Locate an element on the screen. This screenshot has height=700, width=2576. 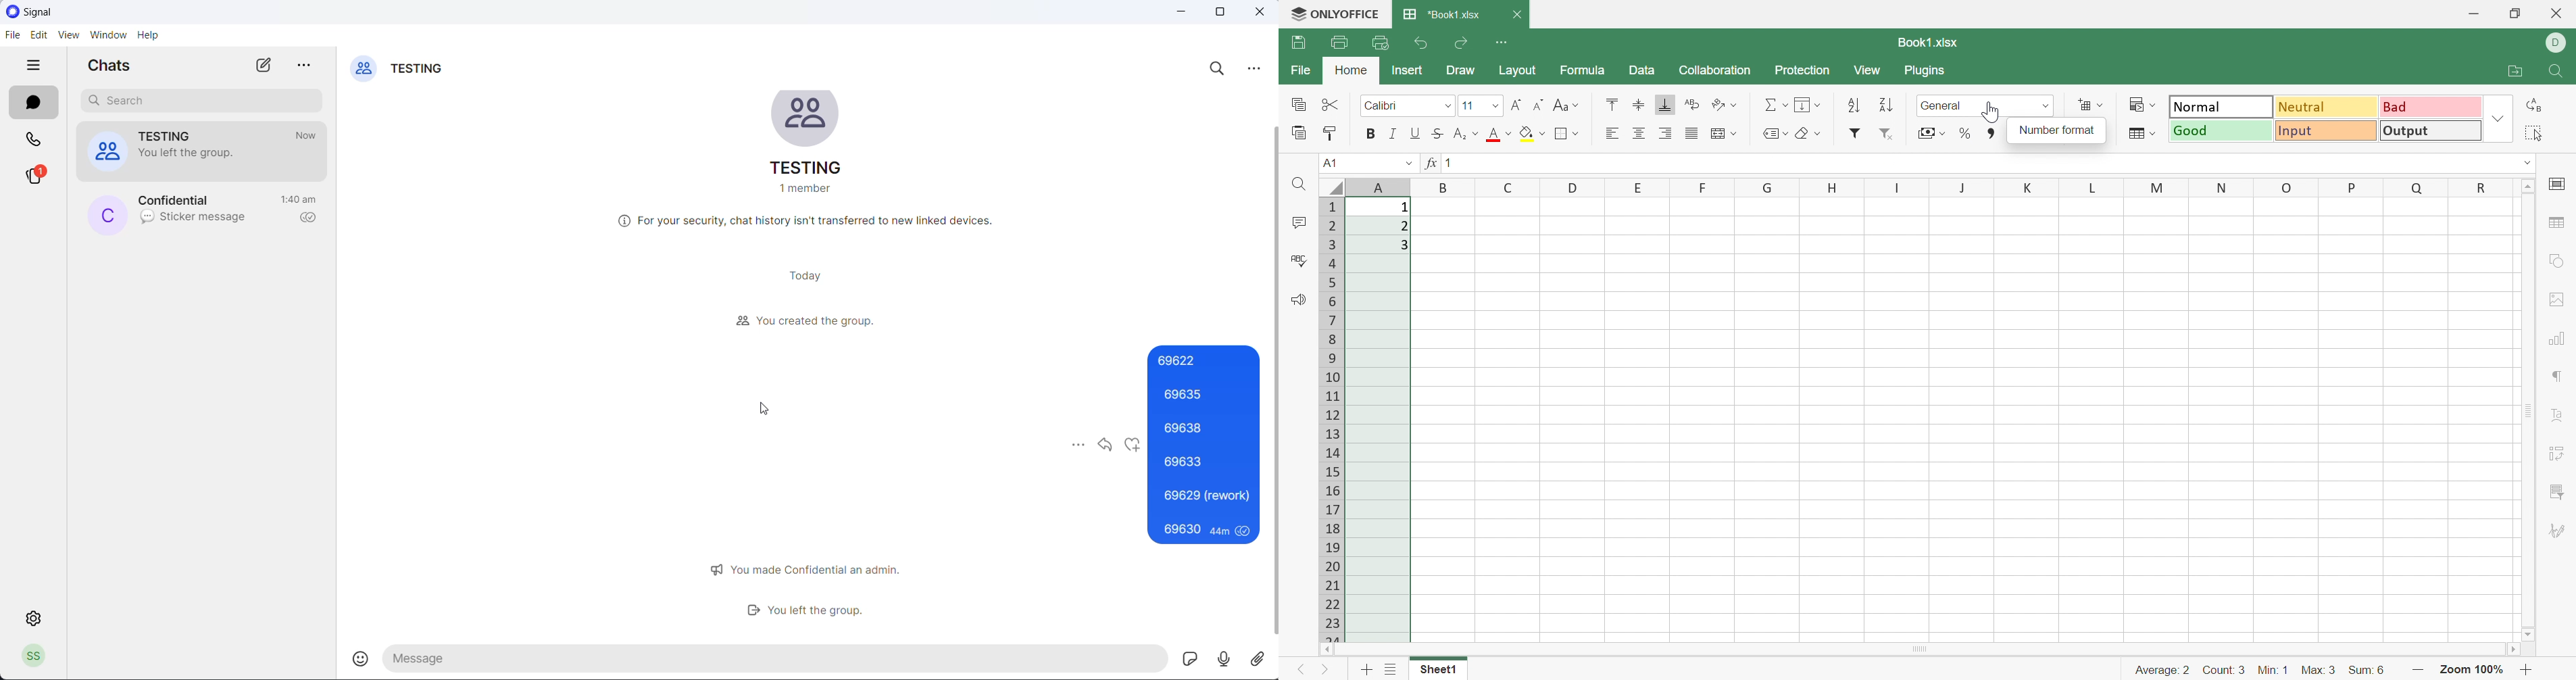
last active time is located at coordinates (301, 198).